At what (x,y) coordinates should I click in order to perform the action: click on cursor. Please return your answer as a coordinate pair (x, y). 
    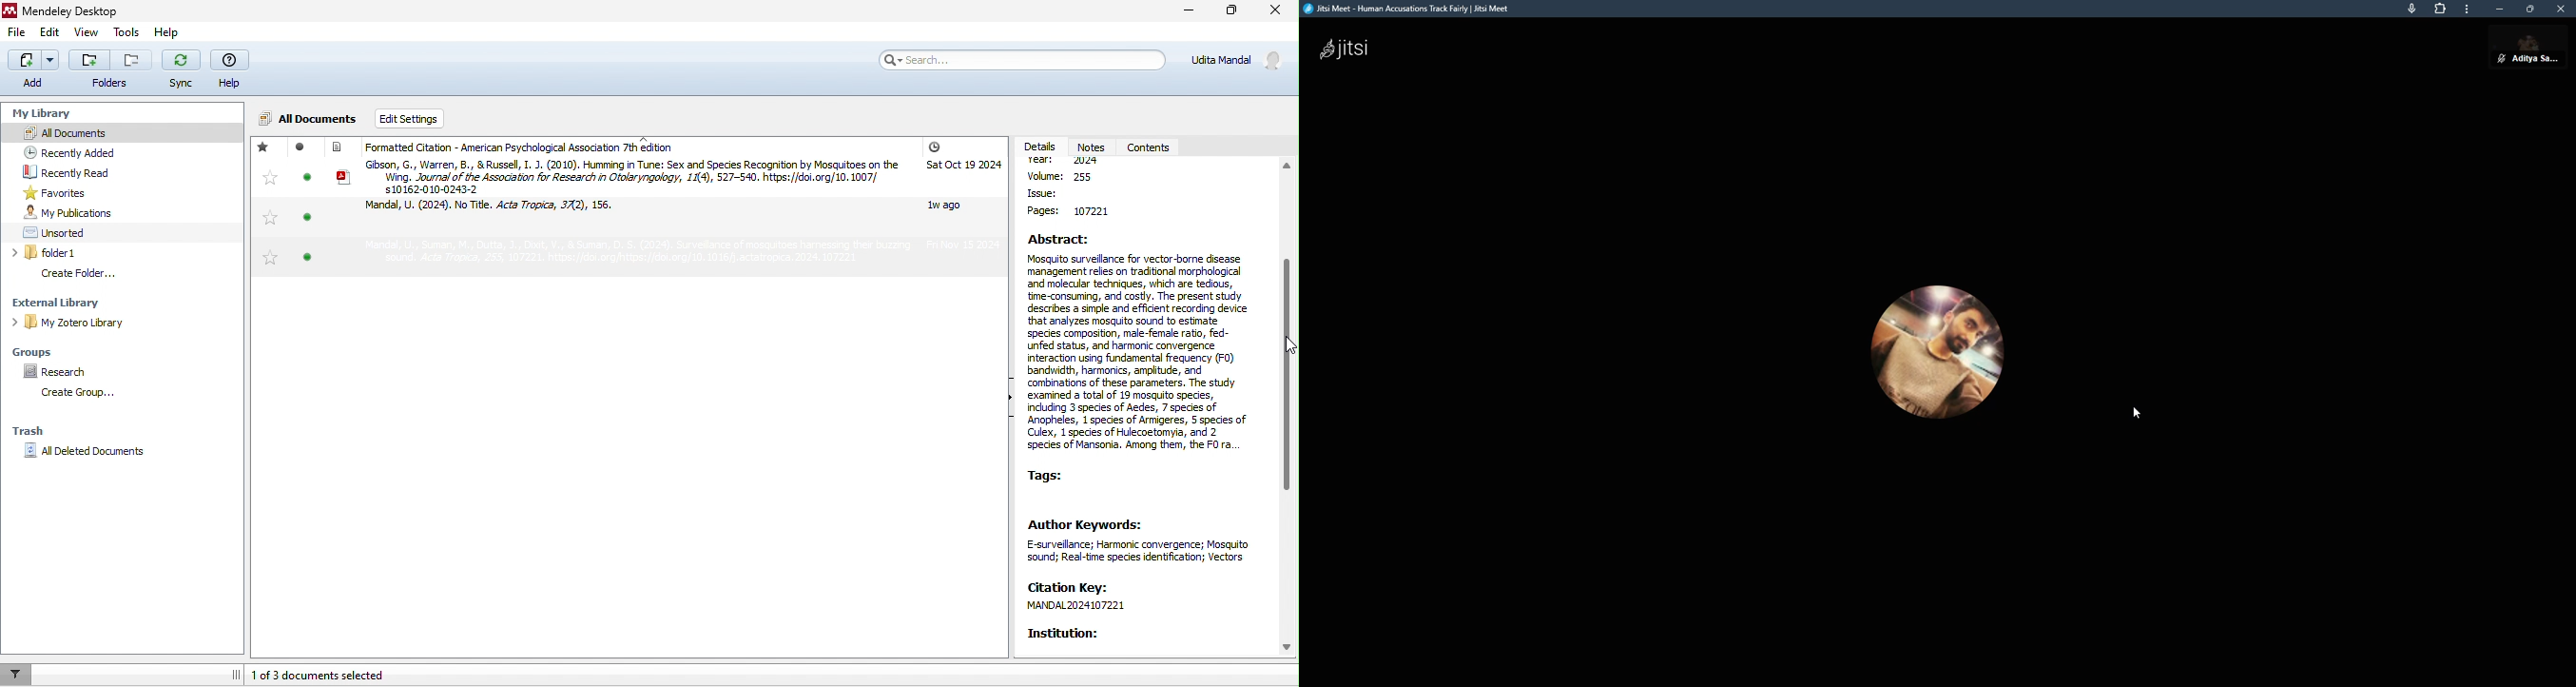
    Looking at the image, I should click on (2138, 419).